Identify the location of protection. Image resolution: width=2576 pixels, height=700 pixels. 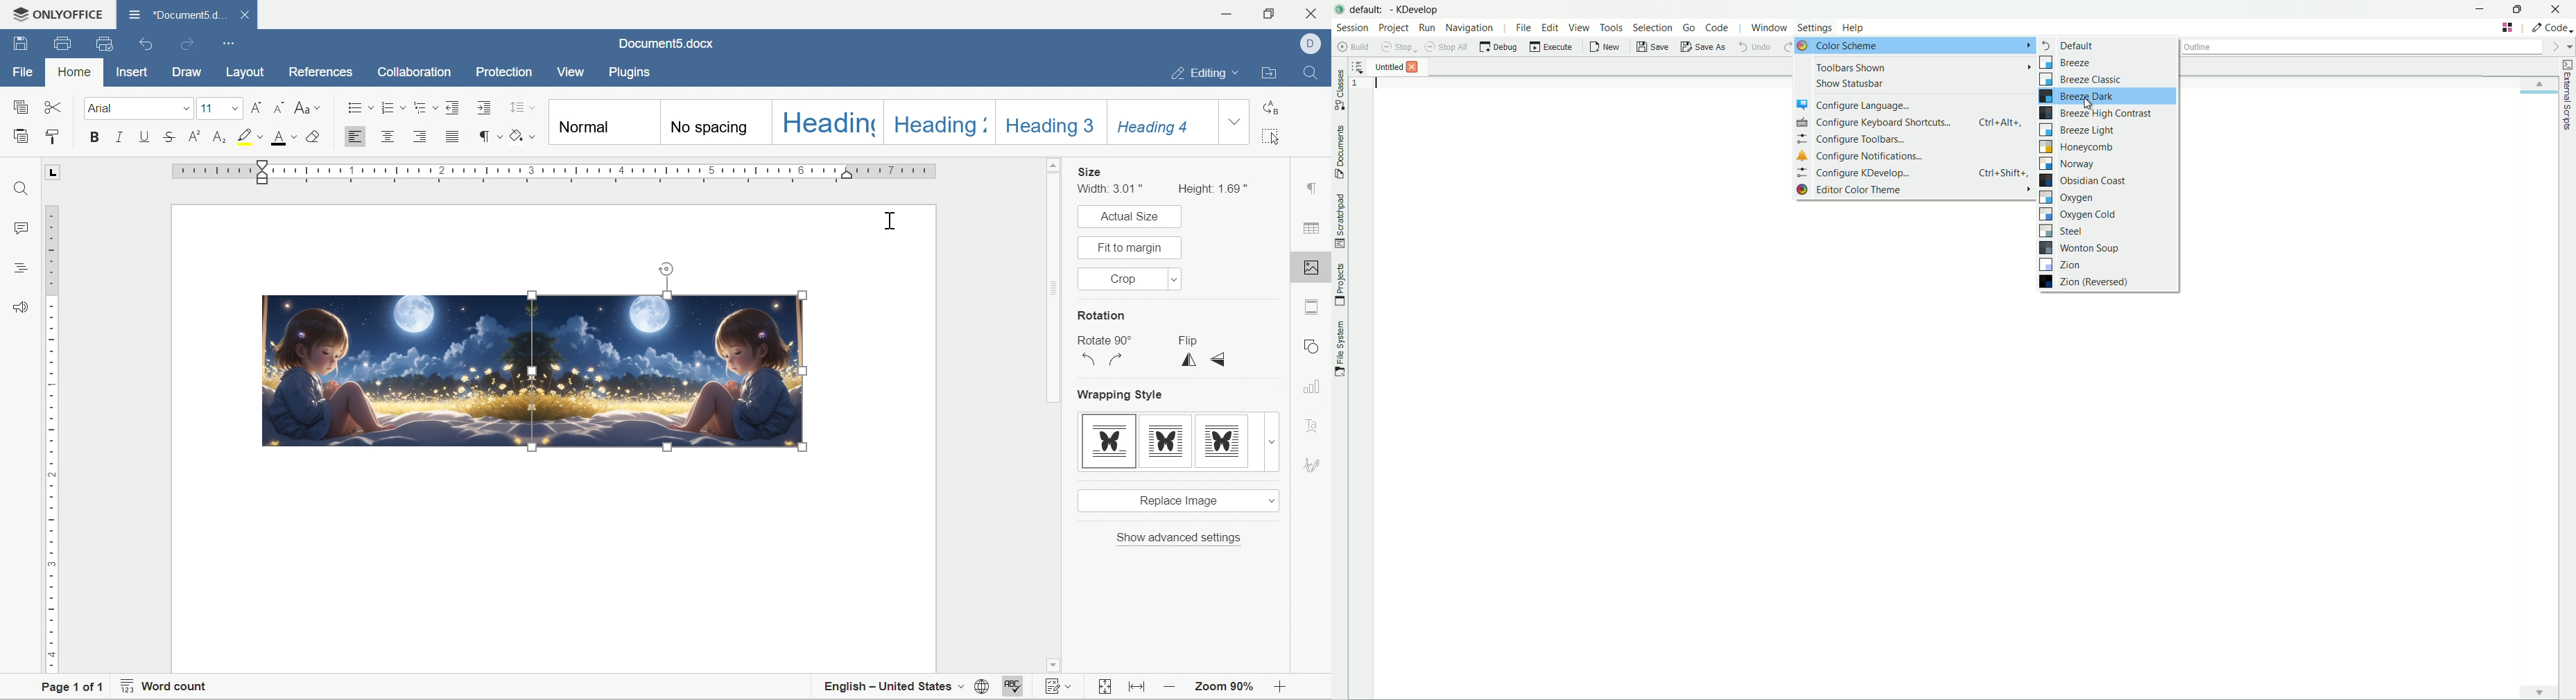
(502, 72).